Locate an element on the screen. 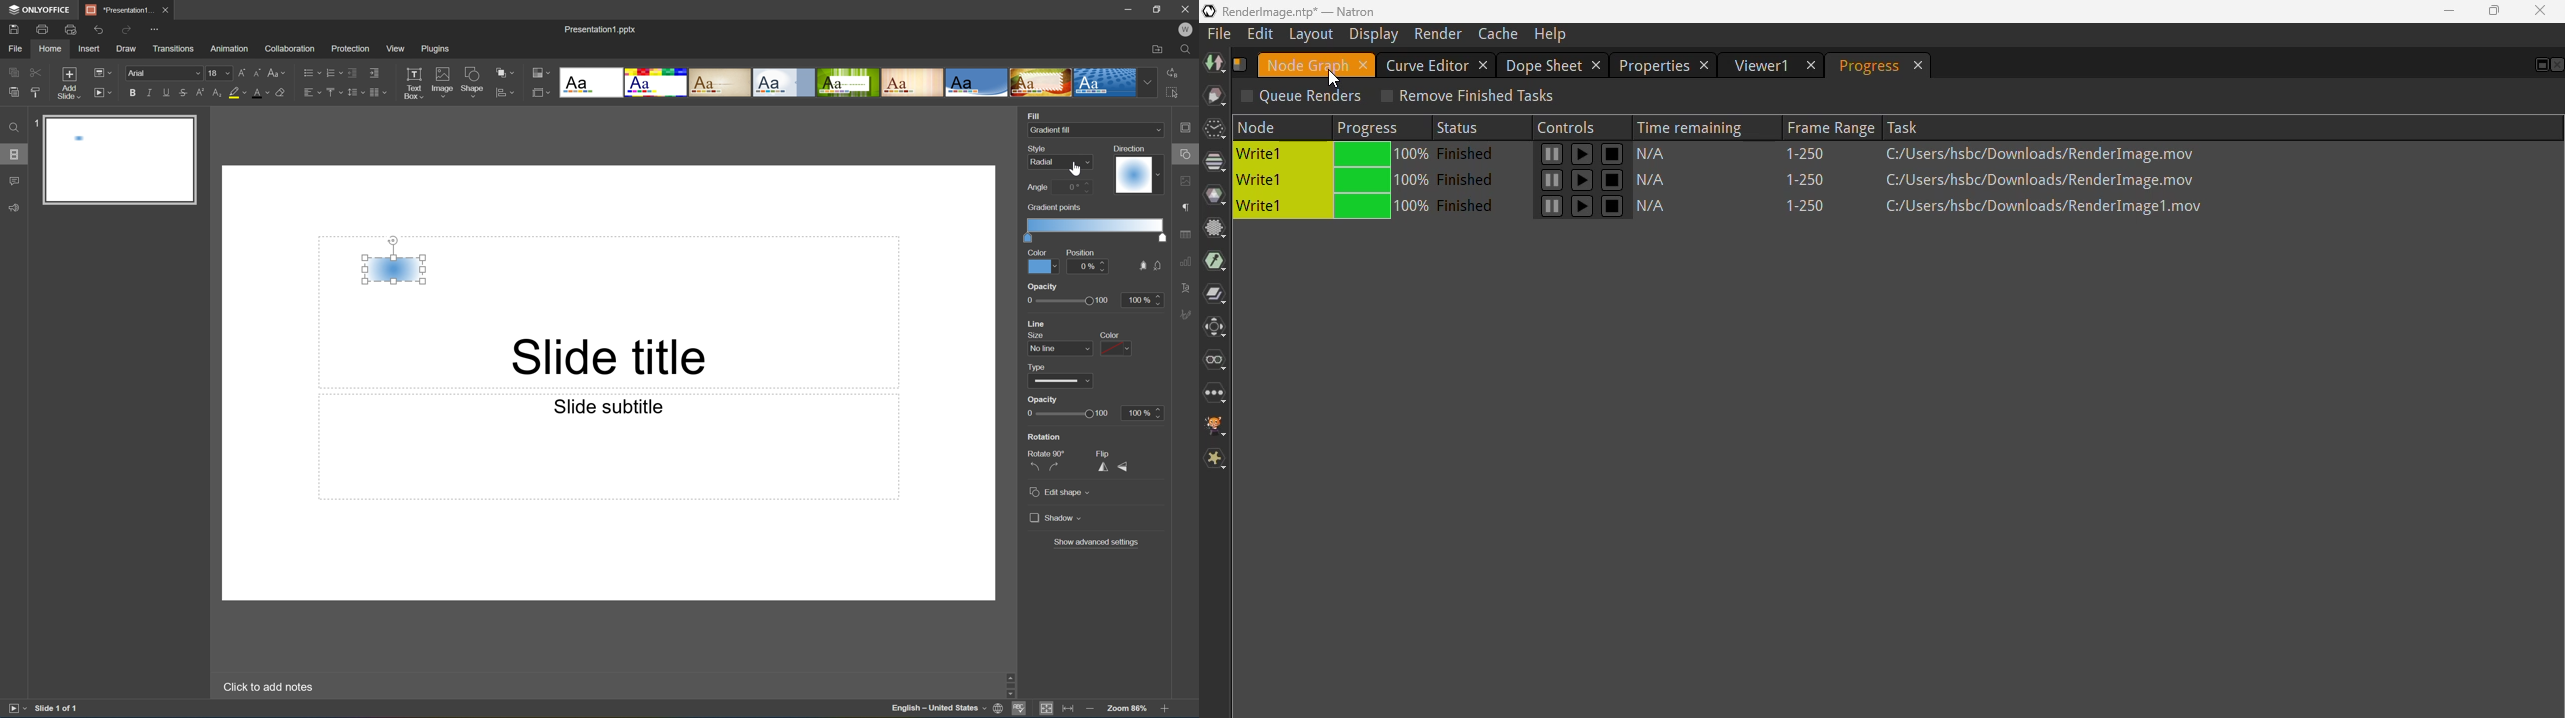  Set document language is located at coordinates (1001, 710).